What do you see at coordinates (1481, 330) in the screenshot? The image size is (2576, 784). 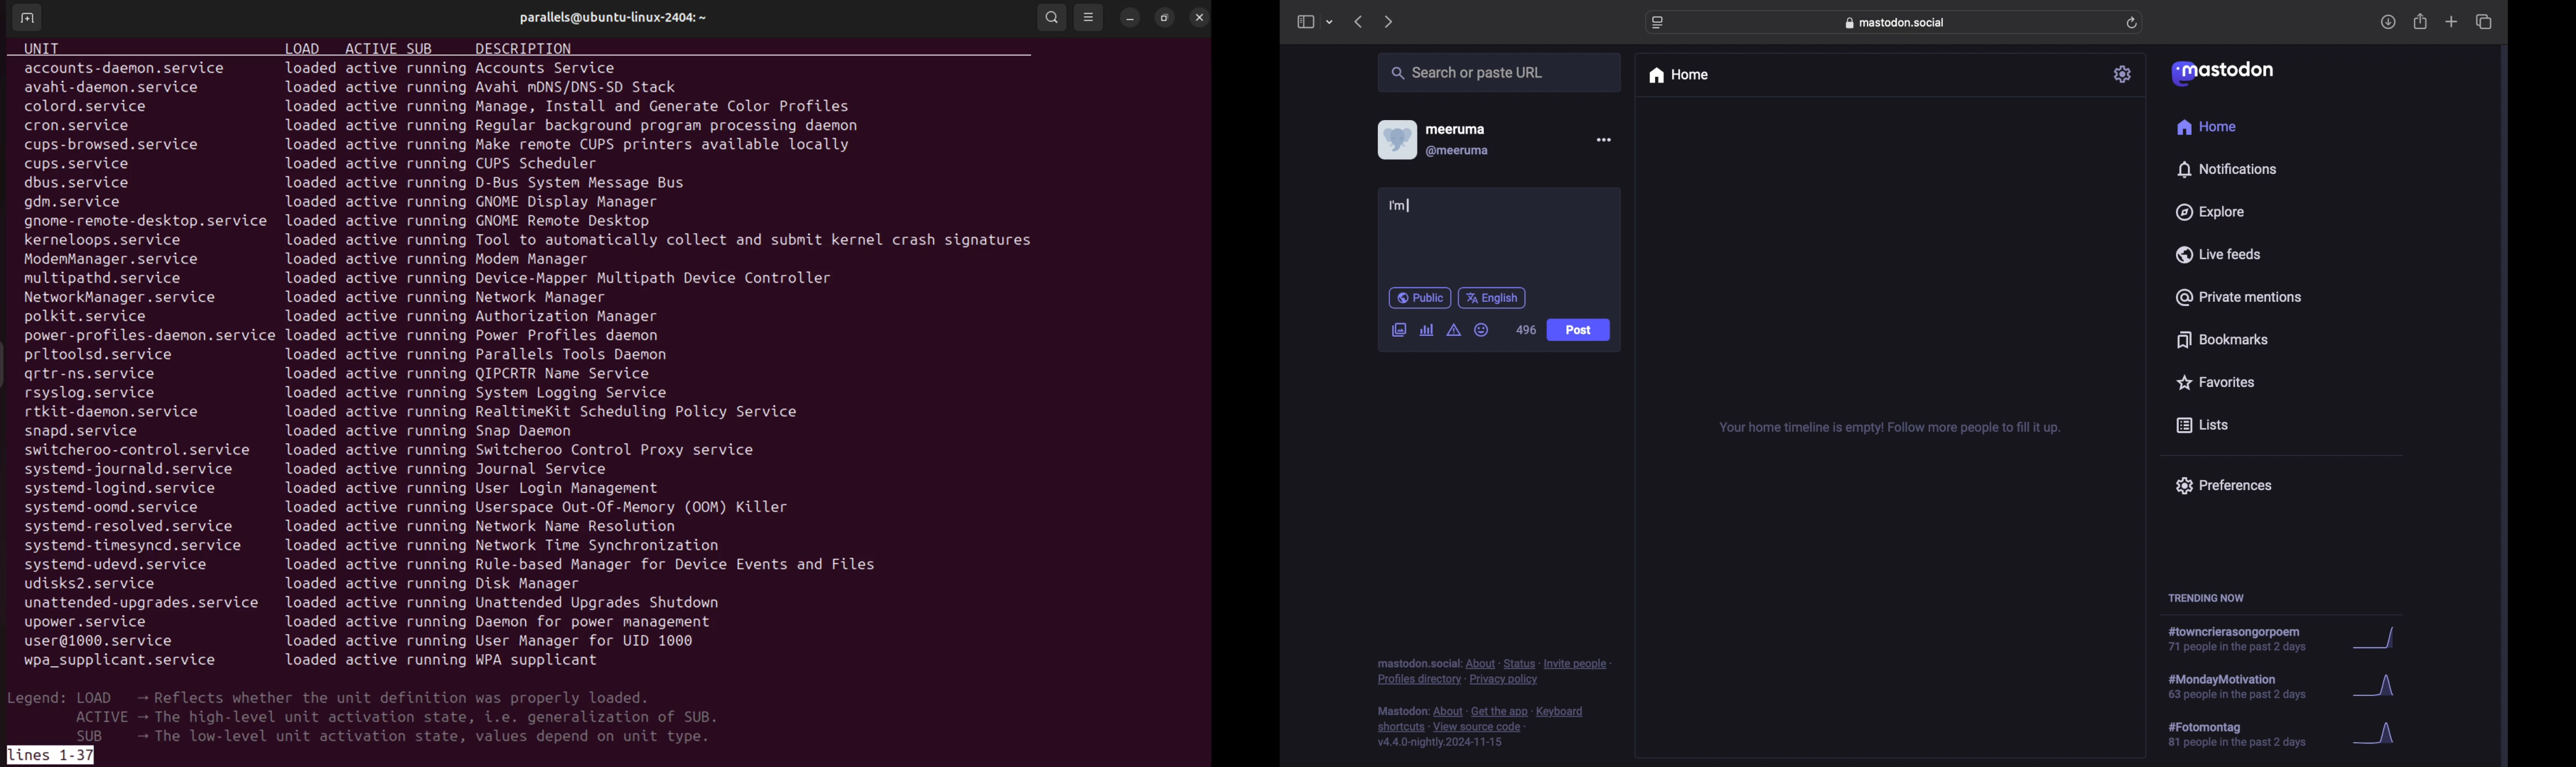 I see `emoji` at bounding box center [1481, 330].